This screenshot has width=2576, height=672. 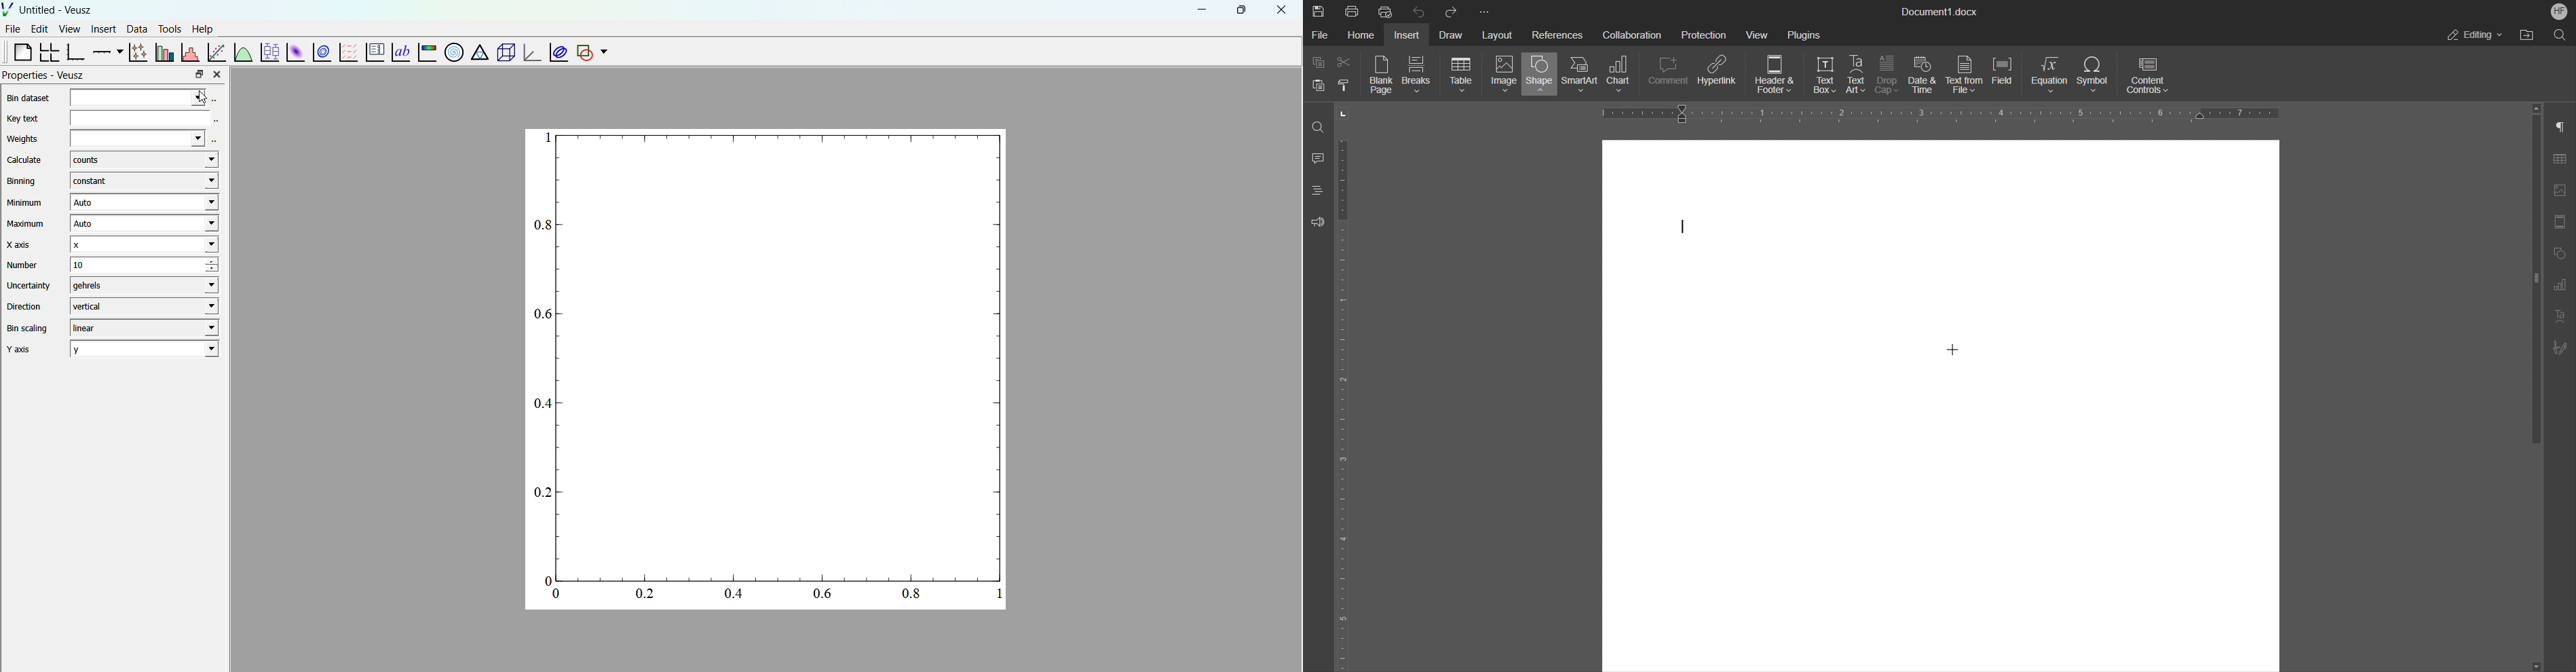 What do you see at coordinates (1688, 228) in the screenshot?
I see `Text cursor` at bounding box center [1688, 228].